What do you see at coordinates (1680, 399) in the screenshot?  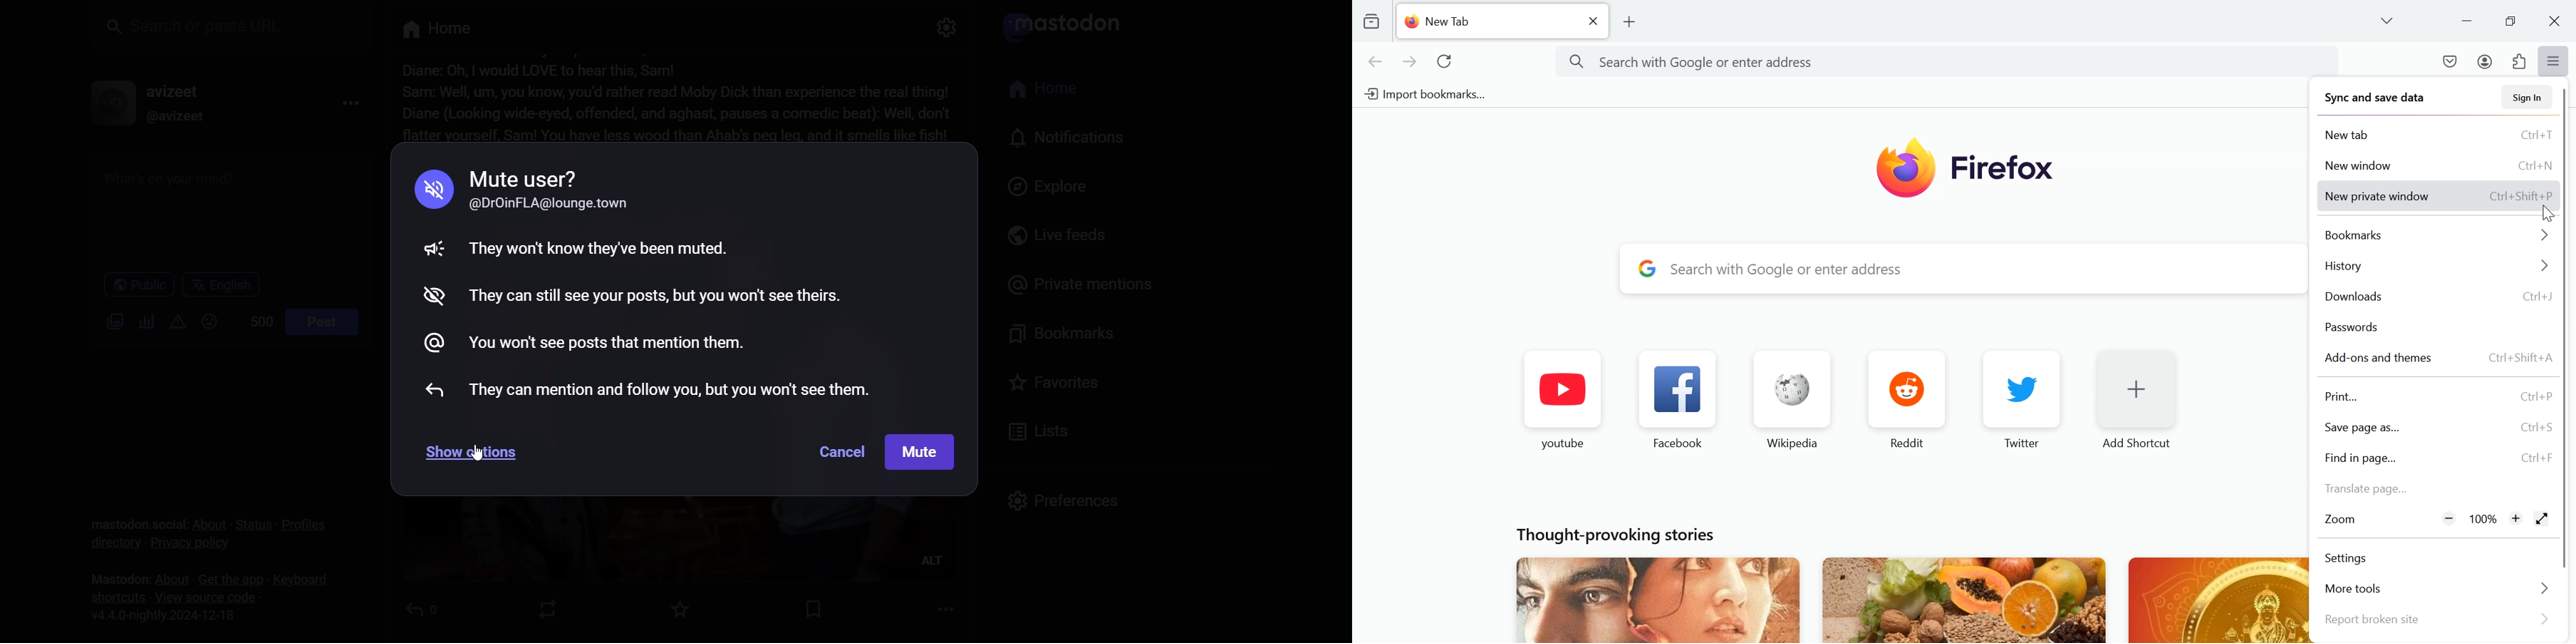 I see `Facebook` at bounding box center [1680, 399].